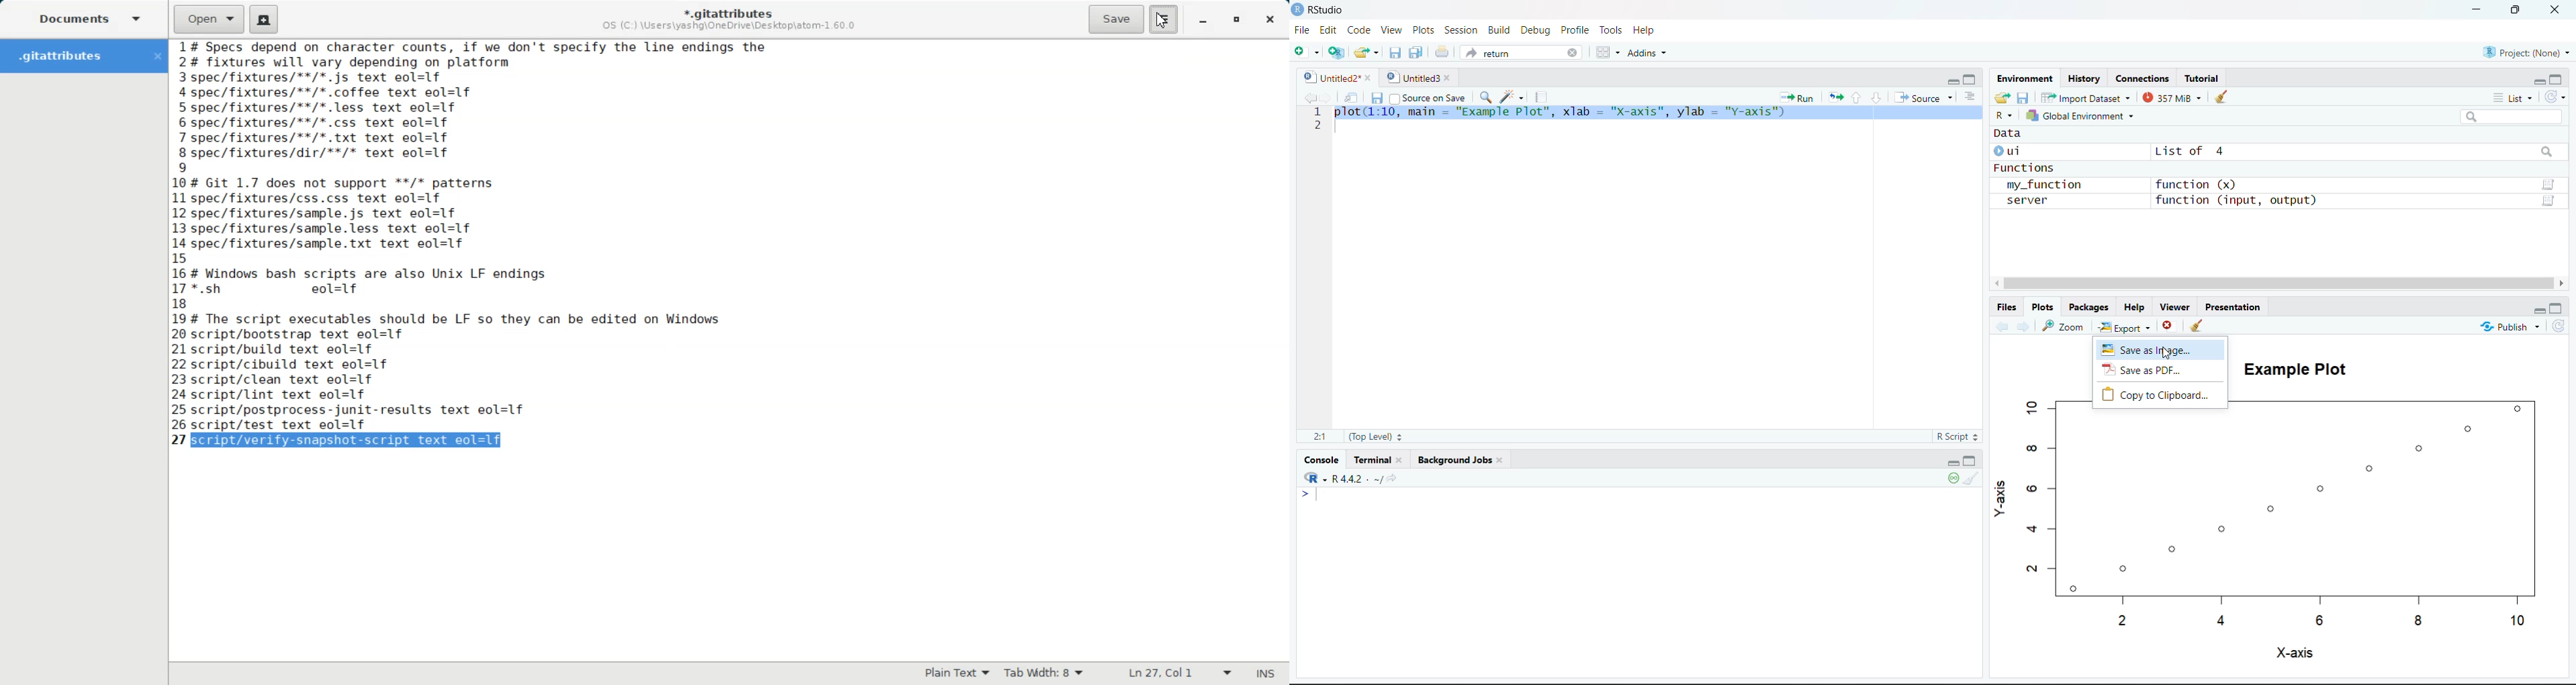 The width and height of the screenshot is (2576, 700). Describe the element at coordinates (1319, 436) in the screenshot. I see `2:1` at that location.